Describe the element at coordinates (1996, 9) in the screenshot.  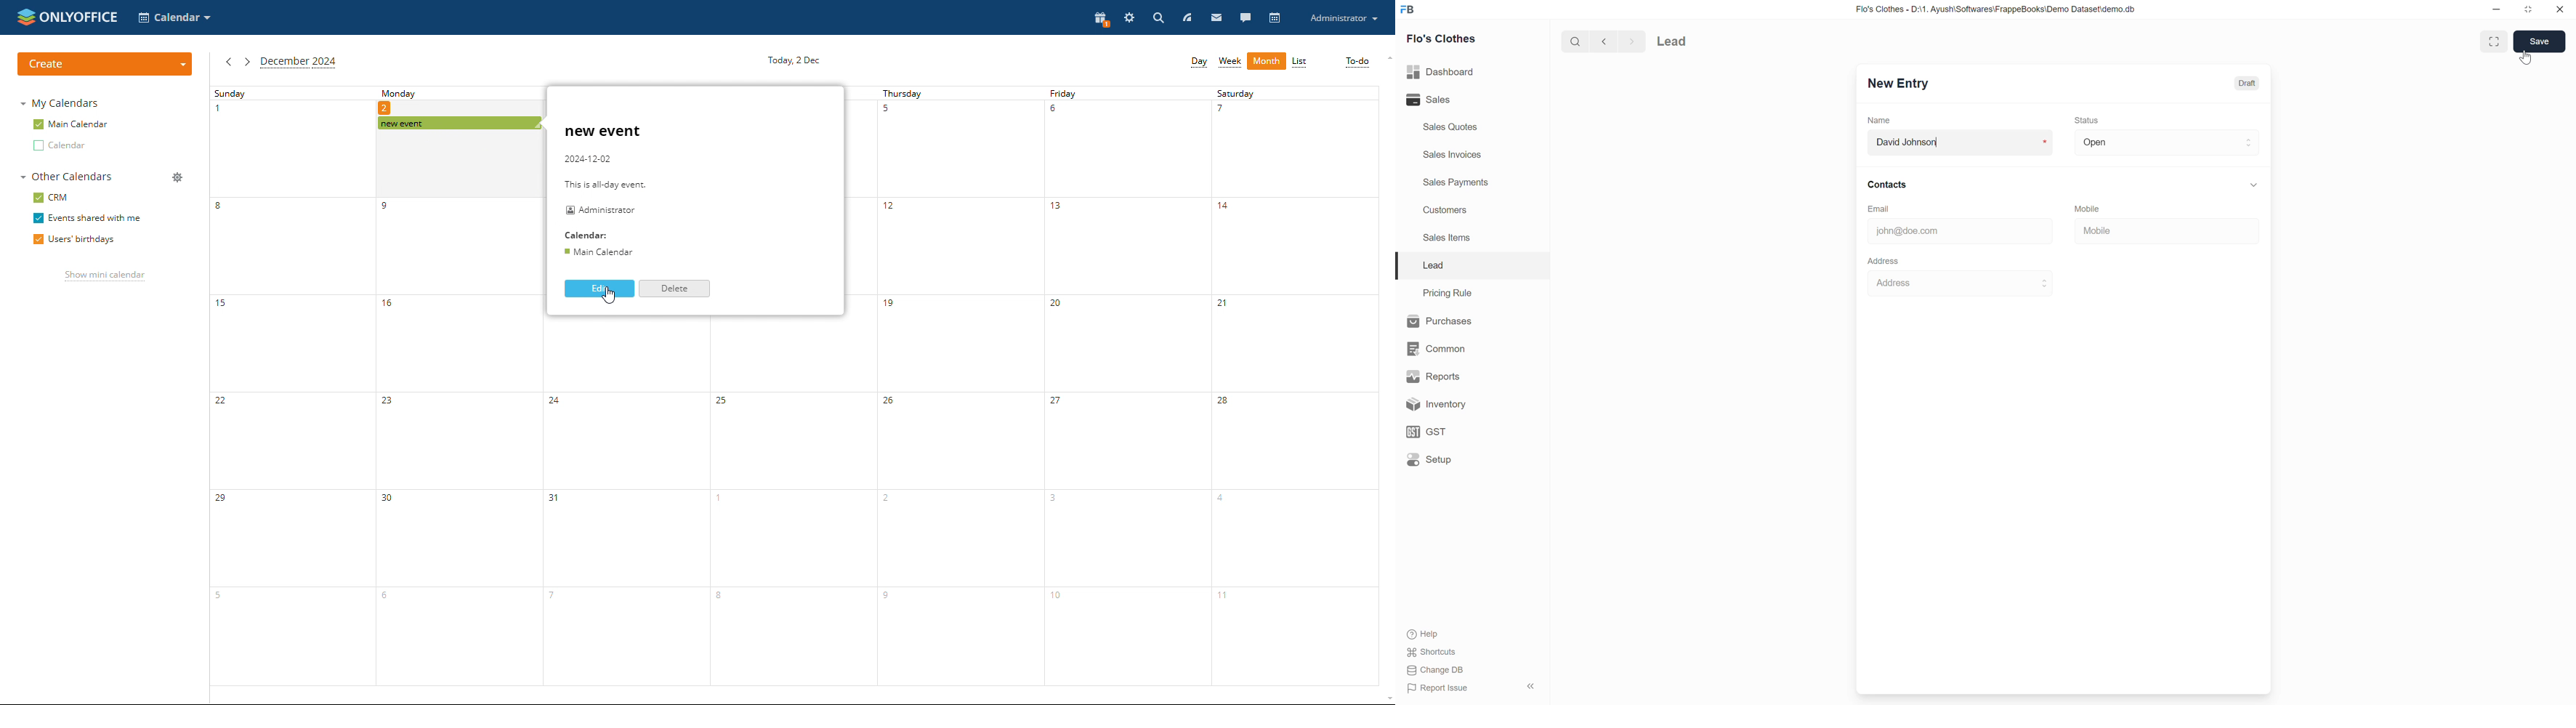
I see `Flo's Clothes - D:\1. Ayush\Softwares\FrappeBooks\Demo Dataset\demo.db` at that location.